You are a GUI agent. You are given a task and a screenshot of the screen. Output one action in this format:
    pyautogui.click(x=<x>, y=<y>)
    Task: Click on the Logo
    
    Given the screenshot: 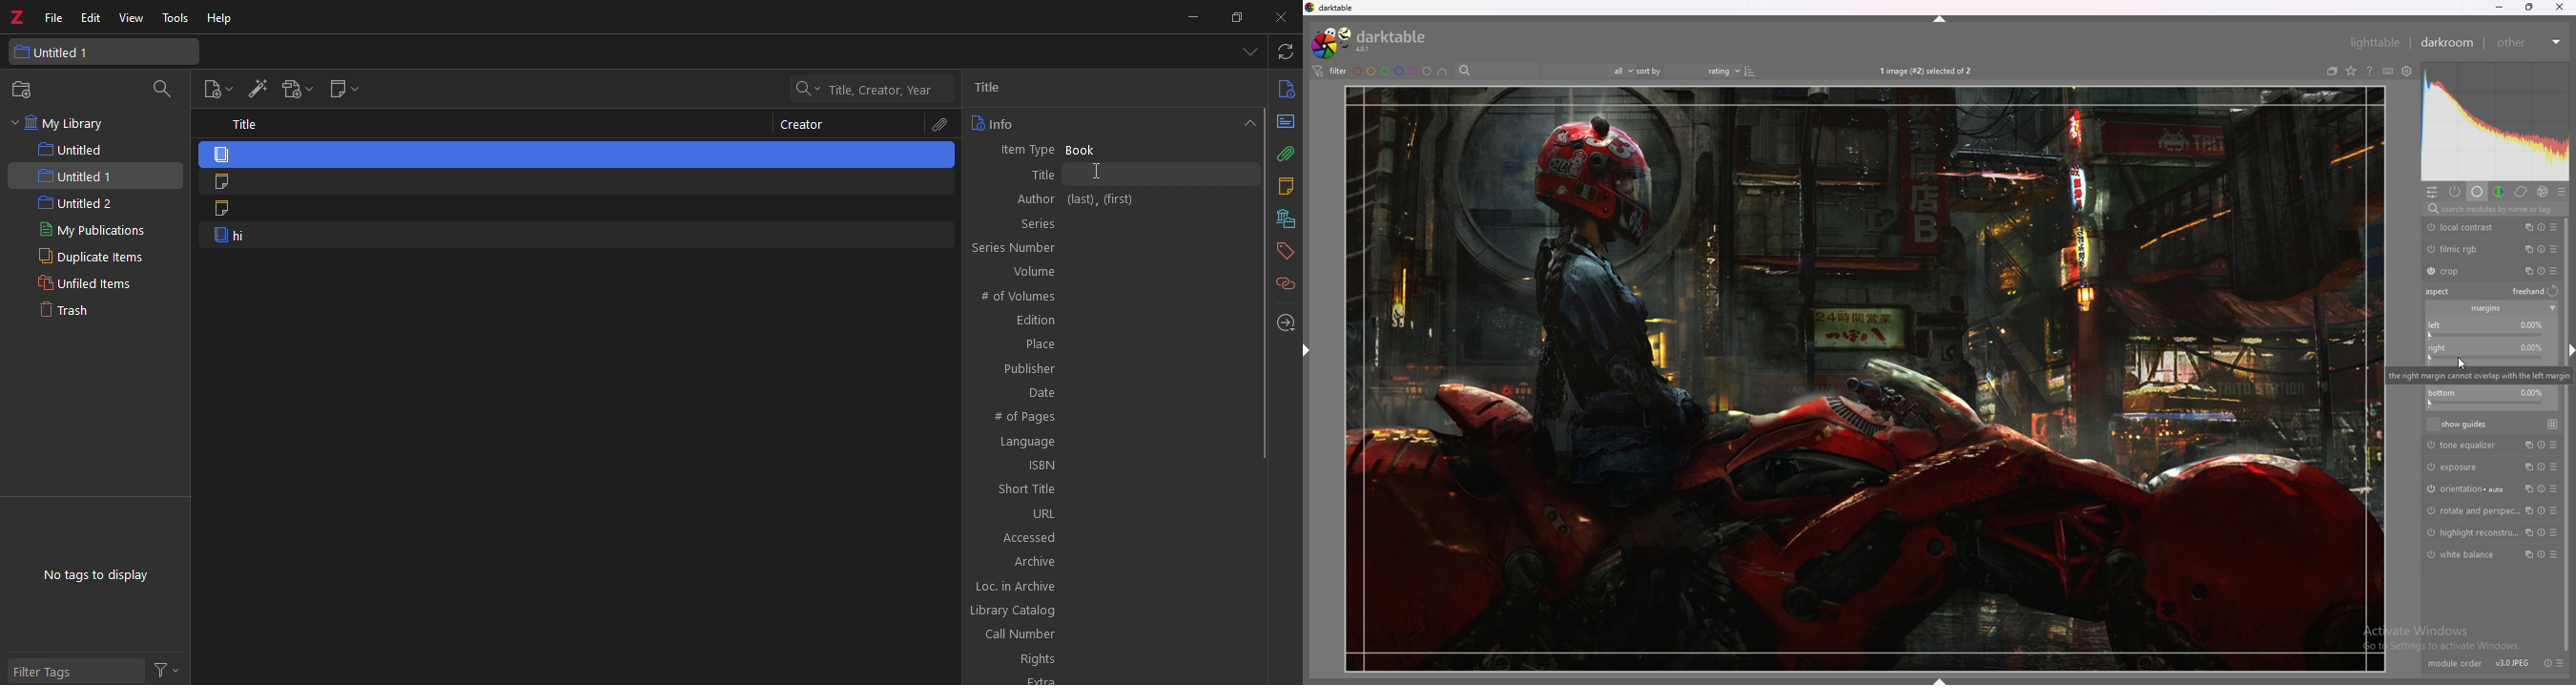 What is the action you would take?
    pyautogui.click(x=16, y=13)
    